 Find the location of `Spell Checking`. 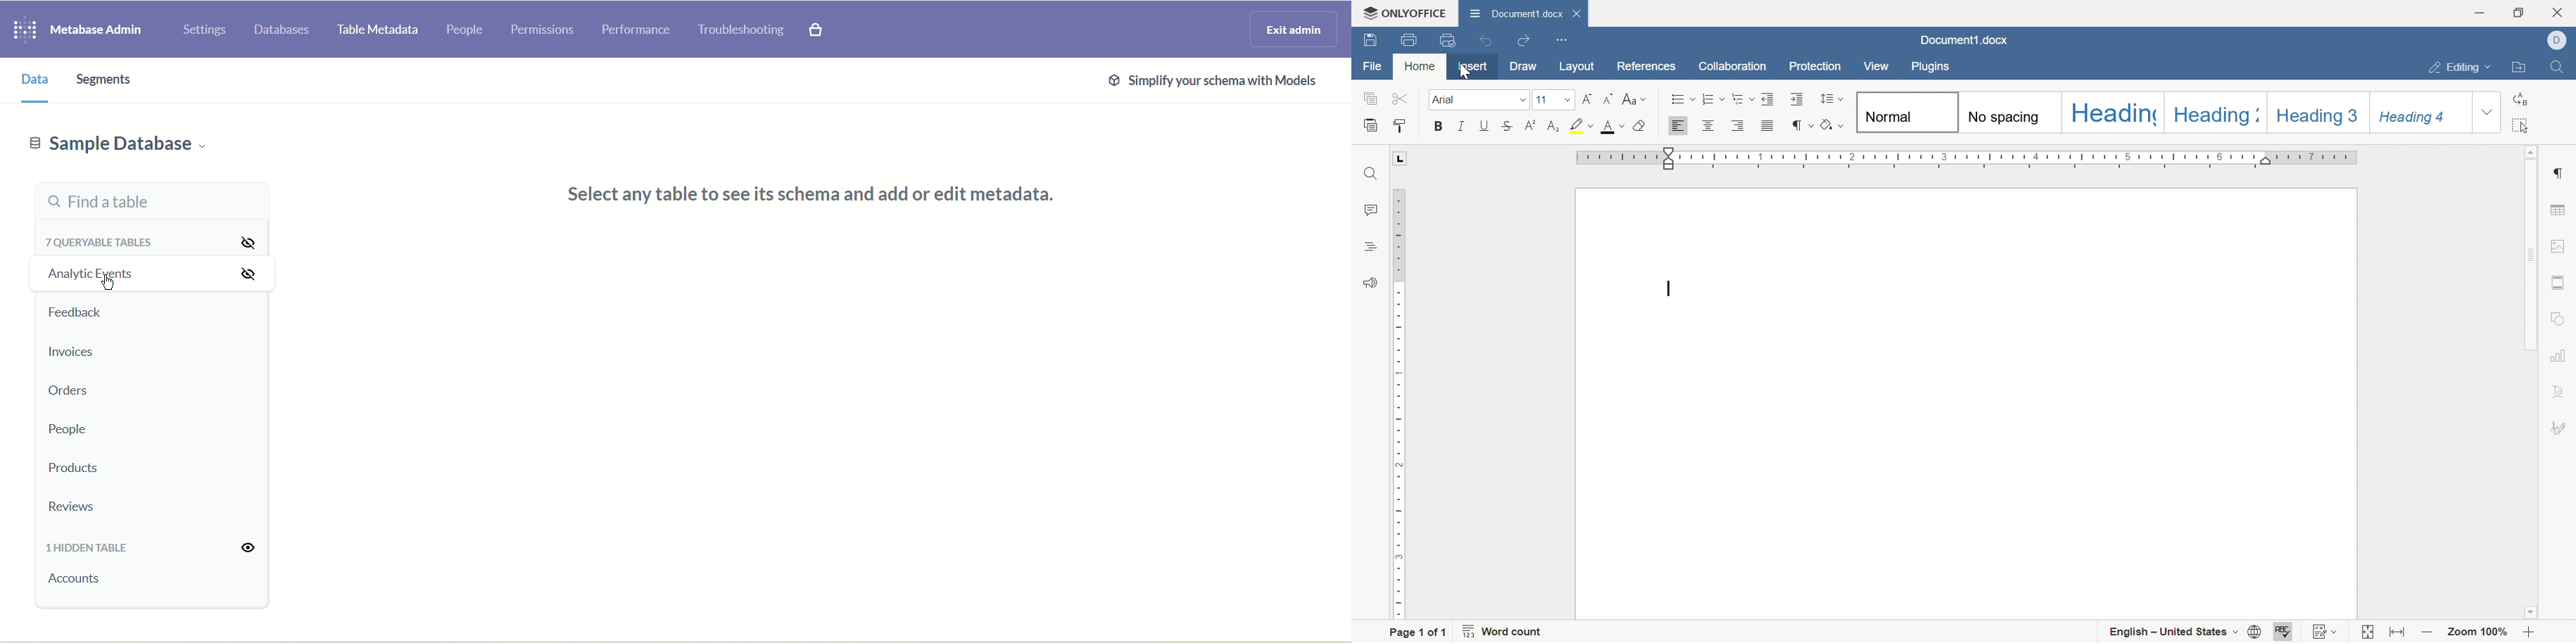

Spell Checking is located at coordinates (1369, 247).